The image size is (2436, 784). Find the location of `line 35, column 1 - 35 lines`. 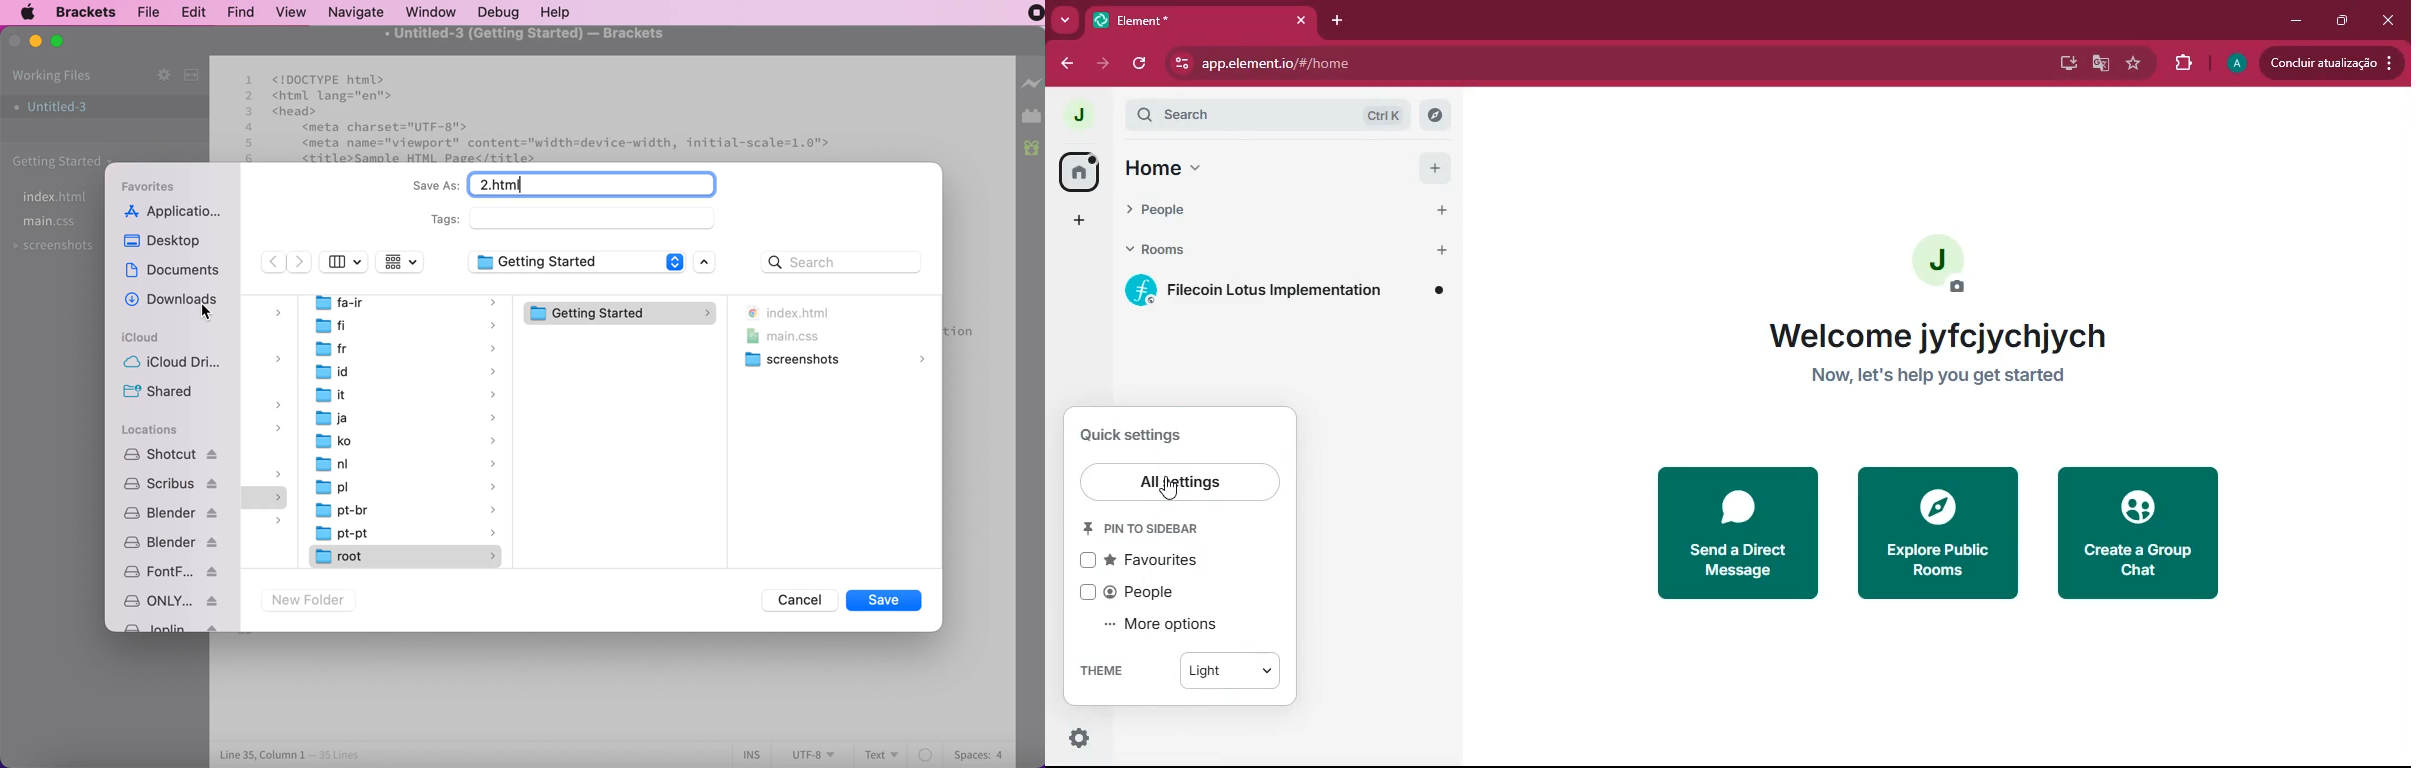

line 35, column 1 - 35 lines is located at coordinates (291, 754).